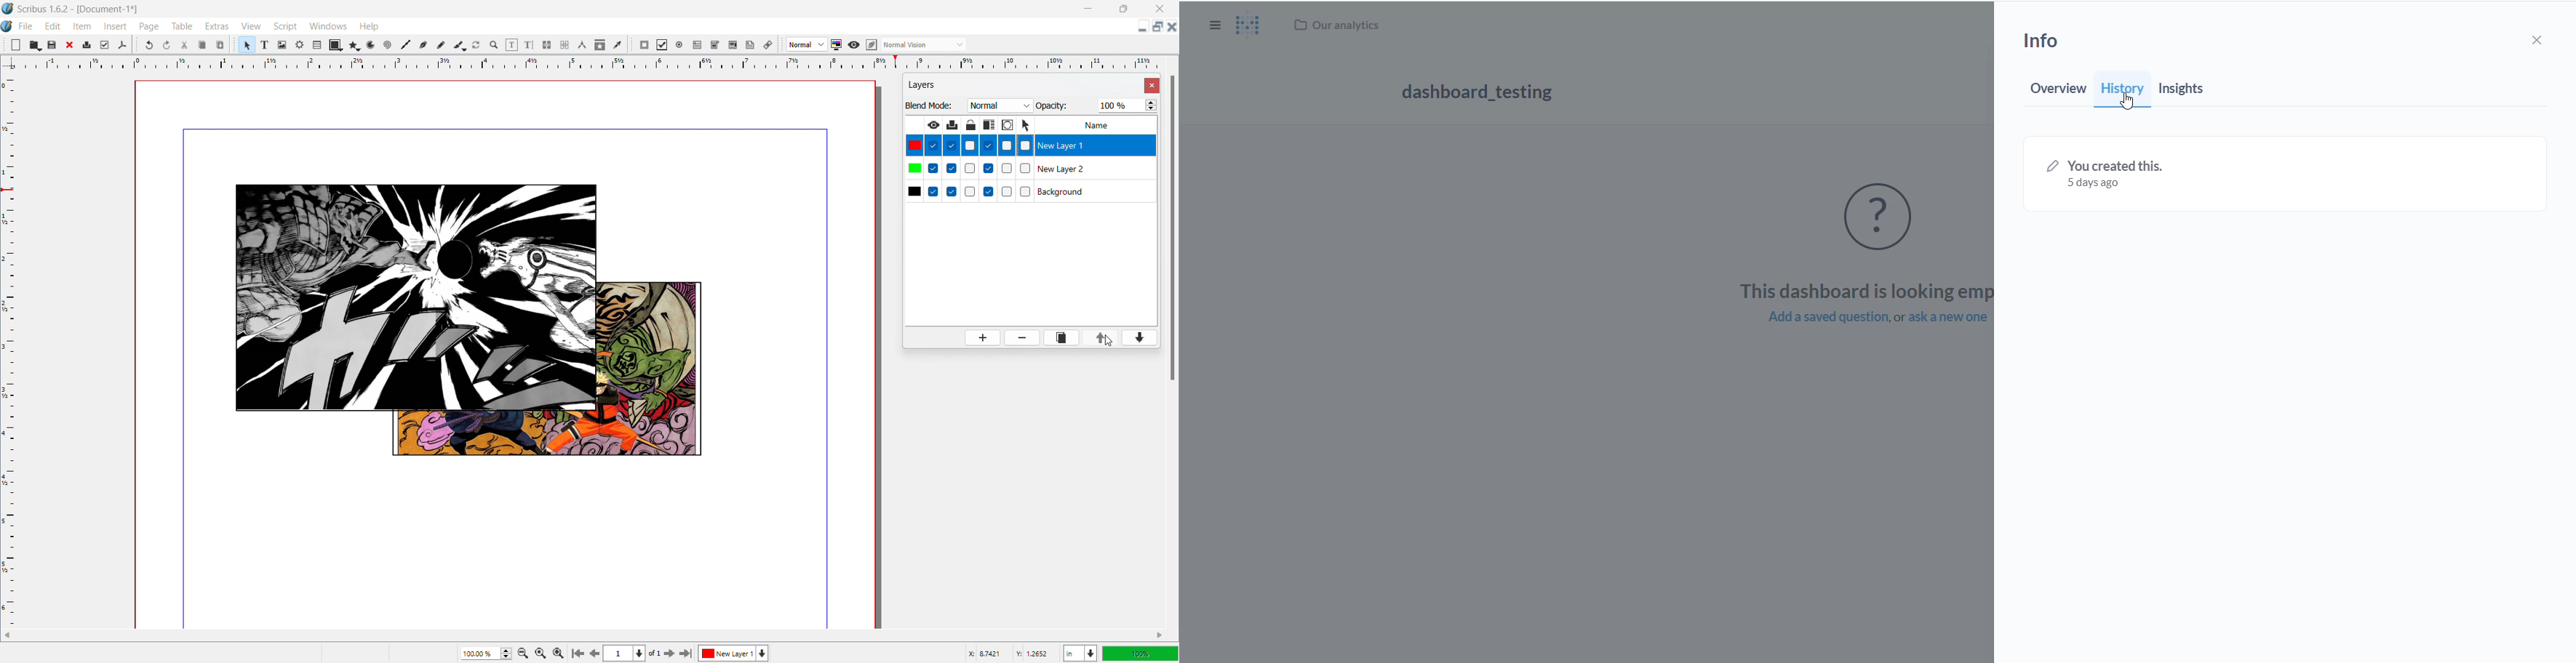 This screenshot has width=2576, height=672. What do you see at coordinates (751, 45) in the screenshot?
I see `text annotation` at bounding box center [751, 45].